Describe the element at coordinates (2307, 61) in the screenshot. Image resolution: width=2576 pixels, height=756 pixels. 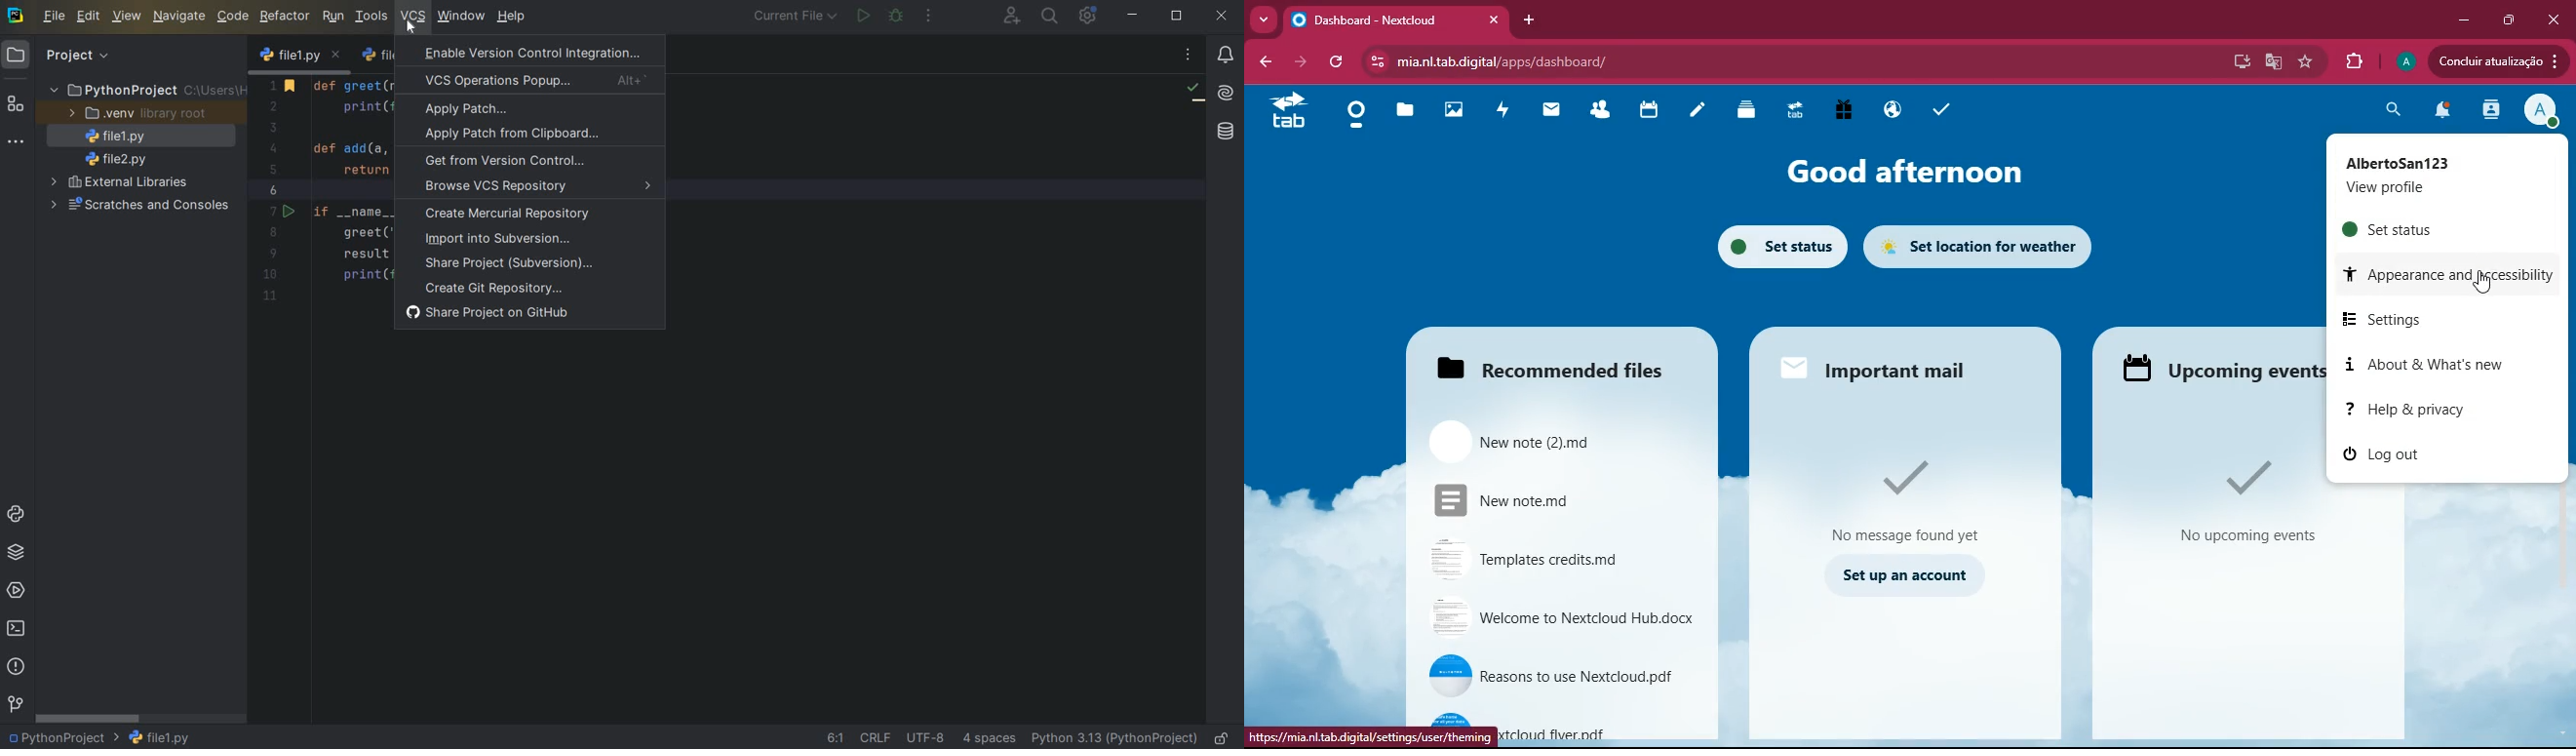
I see `favourite` at that location.